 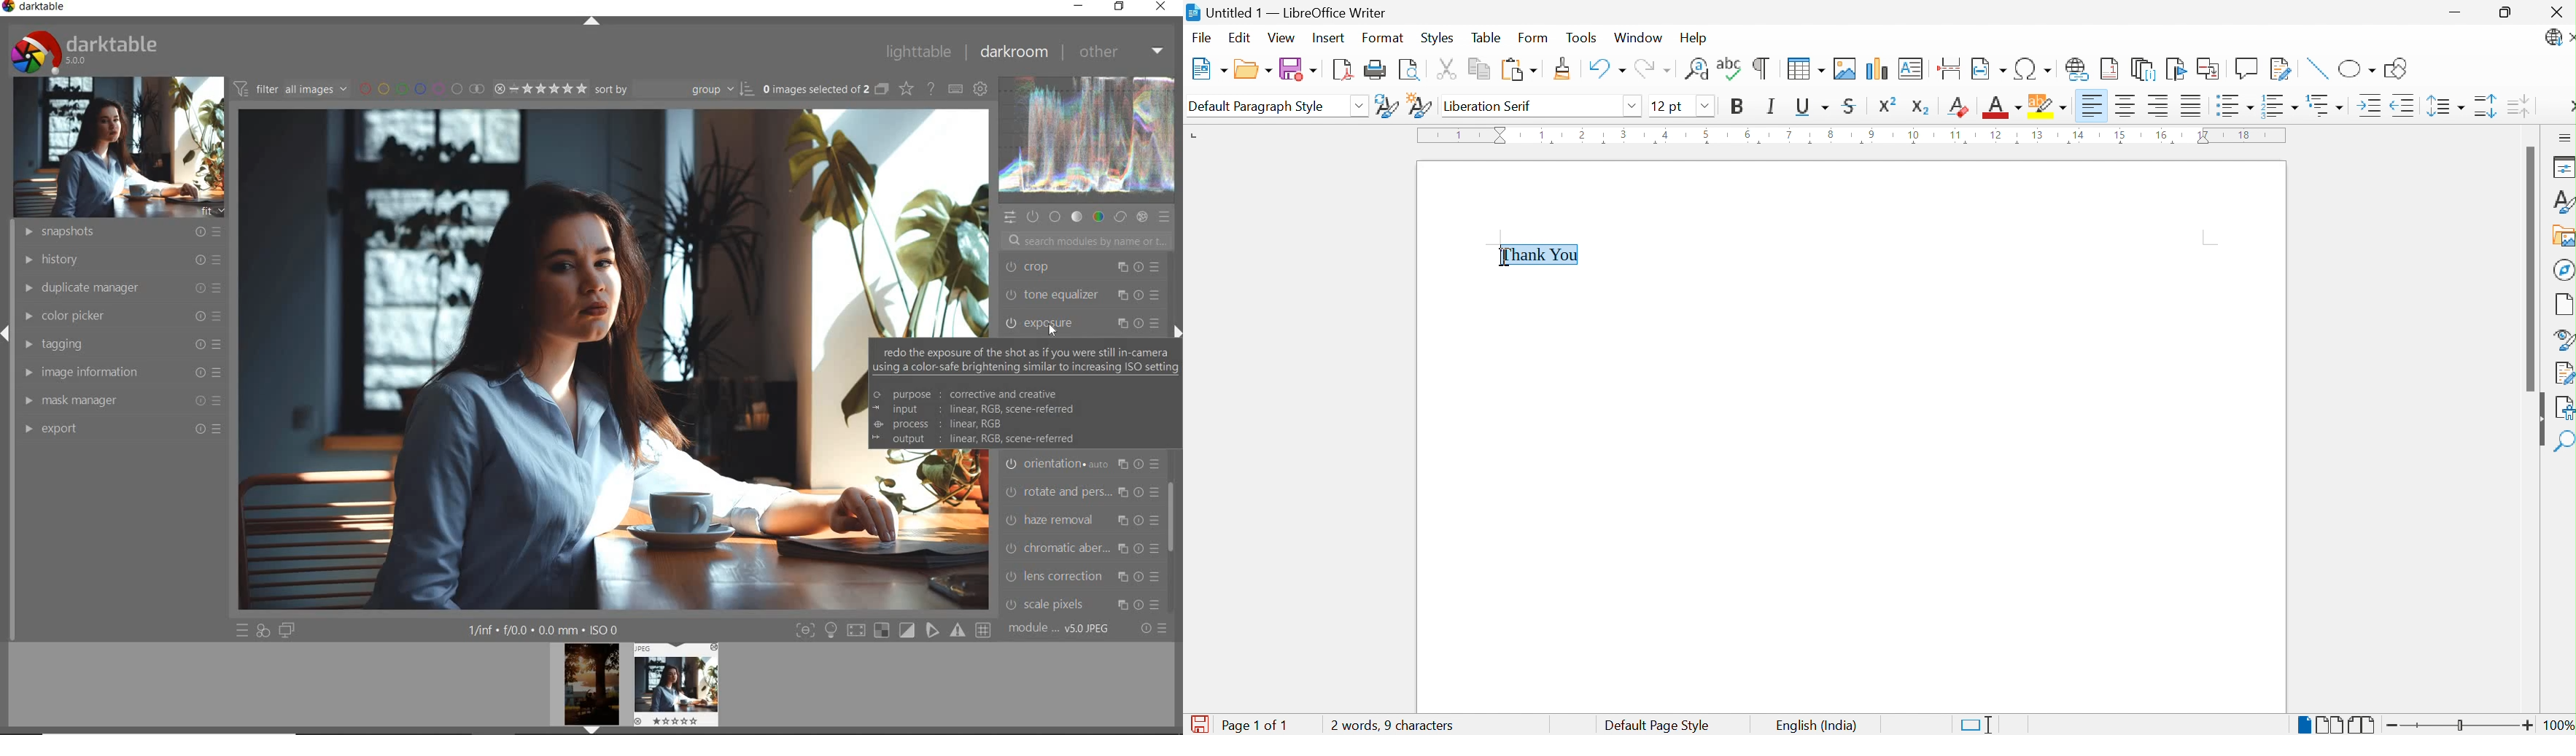 What do you see at coordinates (2159, 104) in the screenshot?
I see `Align Right` at bounding box center [2159, 104].